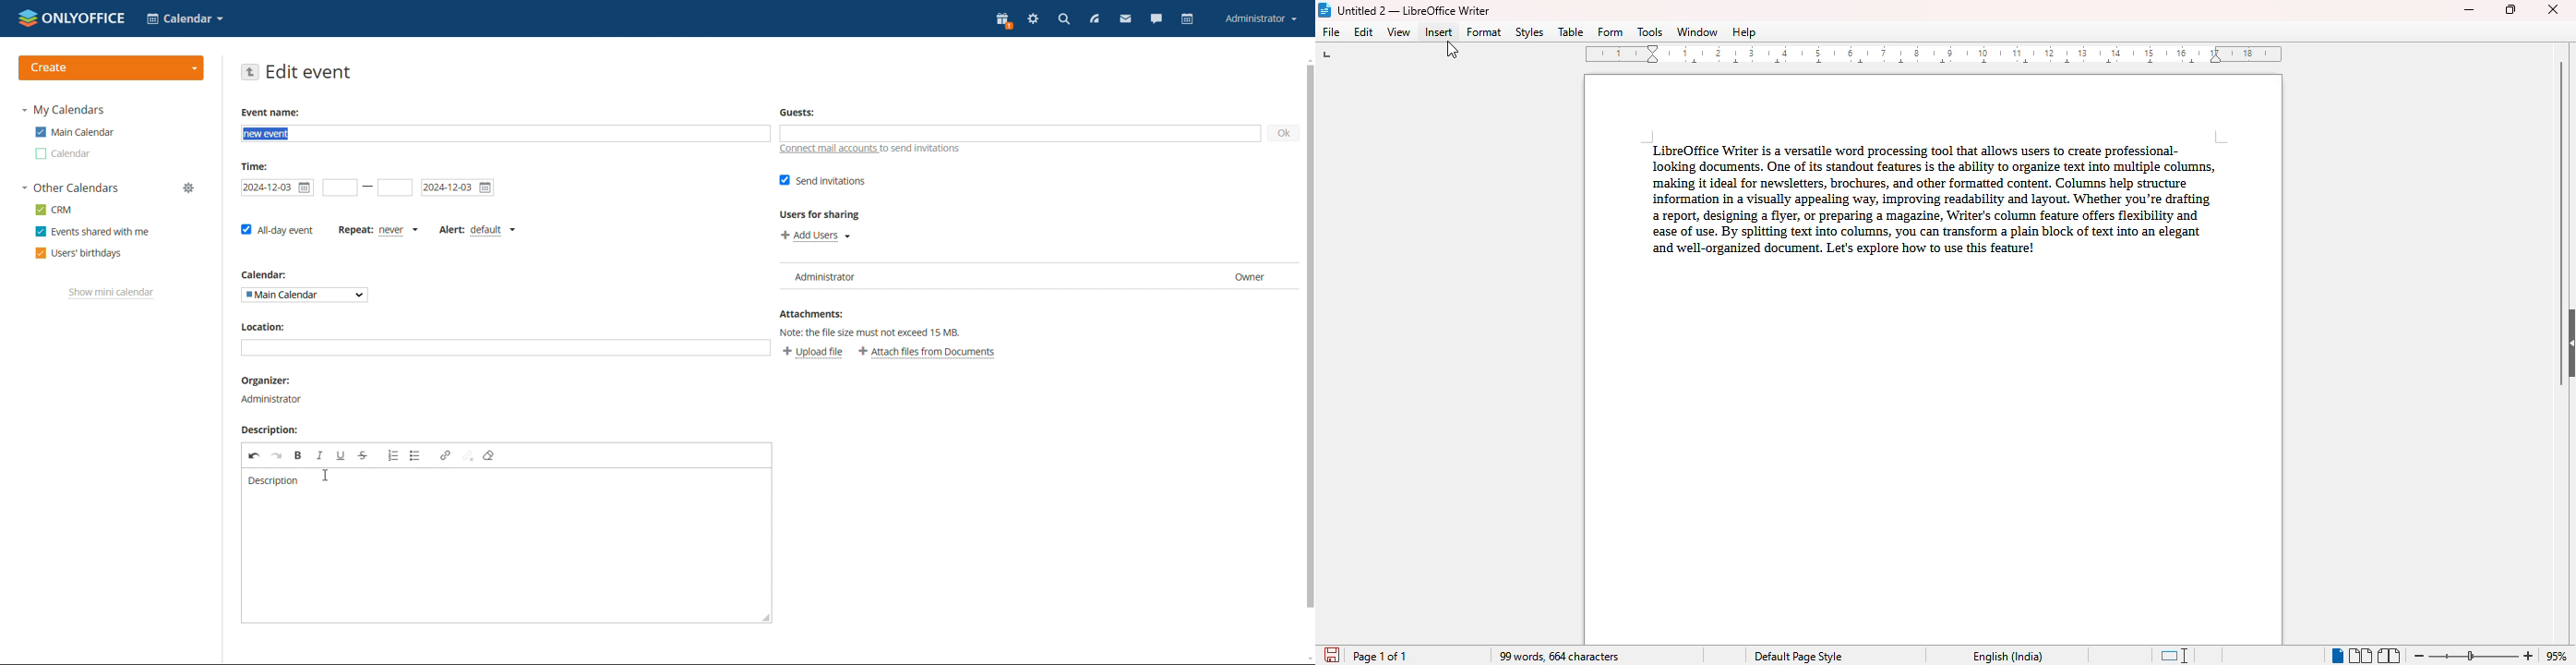  What do you see at coordinates (2388, 655) in the screenshot?
I see `book view` at bounding box center [2388, 655].